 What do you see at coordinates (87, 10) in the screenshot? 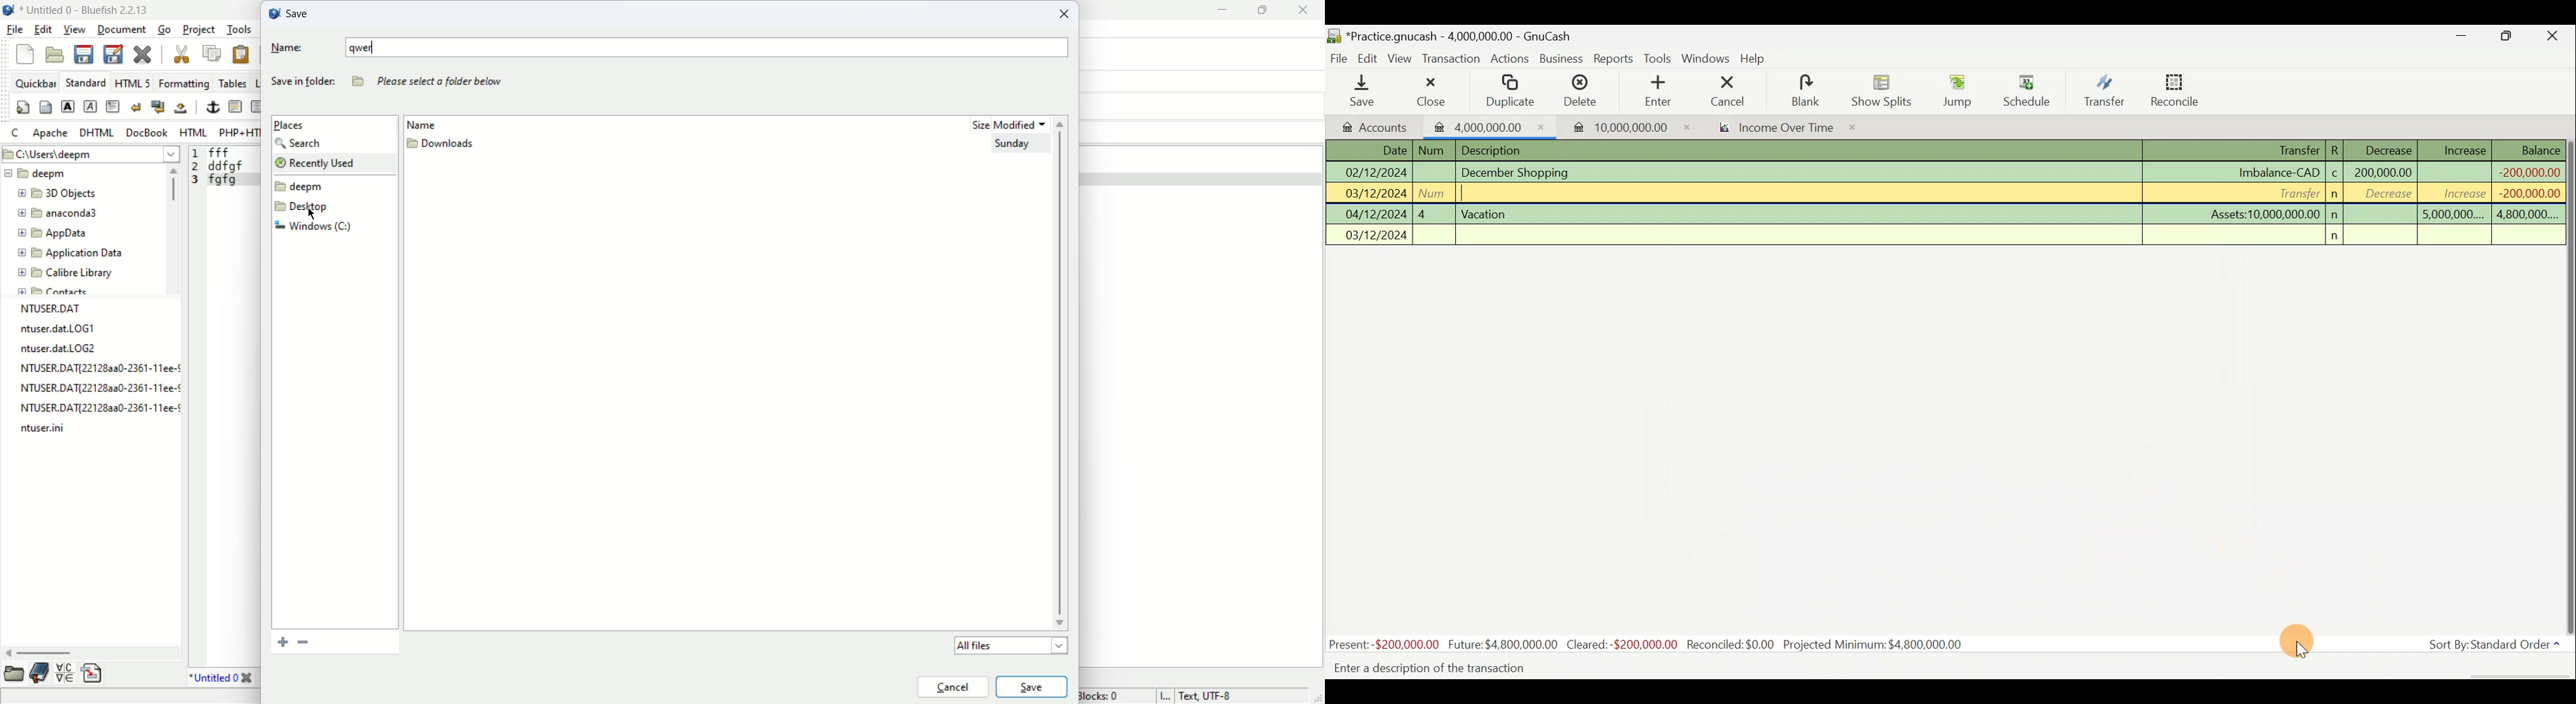
I see `Untitled 0 - Bluefish 2.2.13` at bounding box center [87, 10].